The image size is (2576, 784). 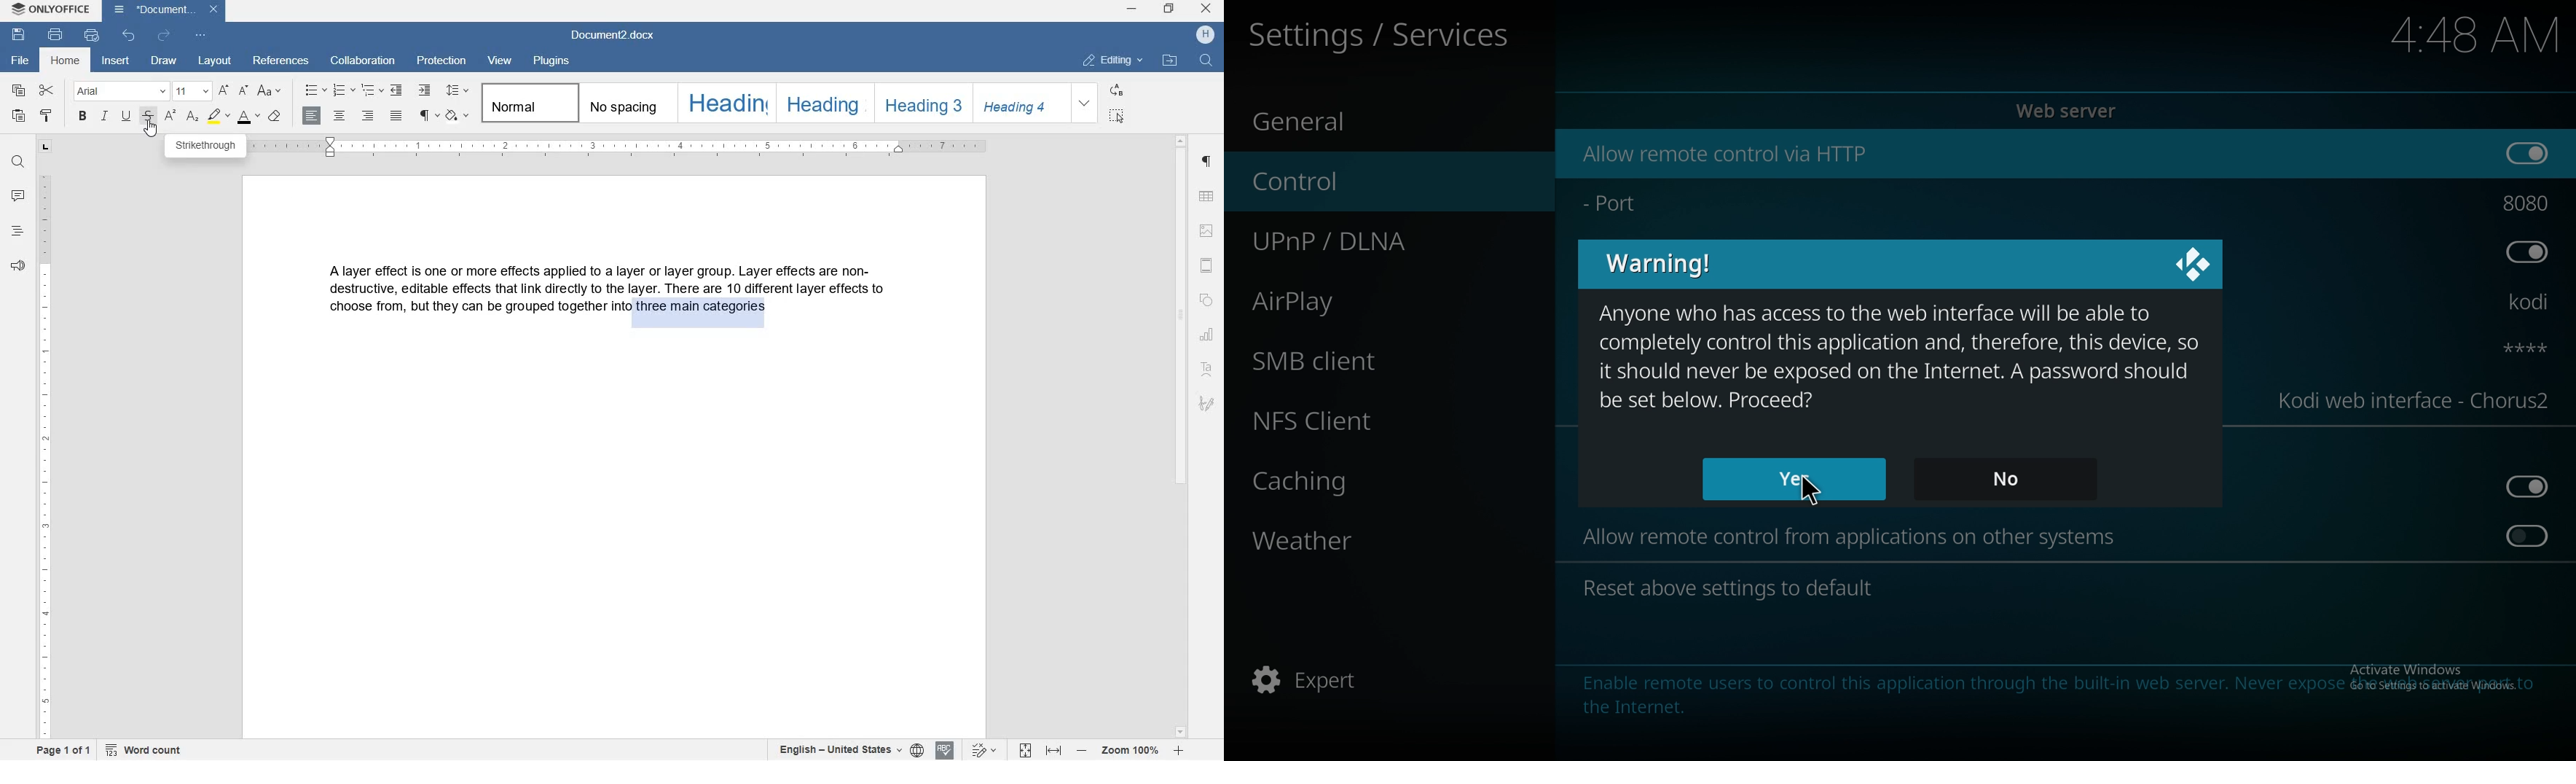 What do you see at coordinates (2534, 302) in the screenshot?
I see `kodi` at bounding box center [2534, 302].